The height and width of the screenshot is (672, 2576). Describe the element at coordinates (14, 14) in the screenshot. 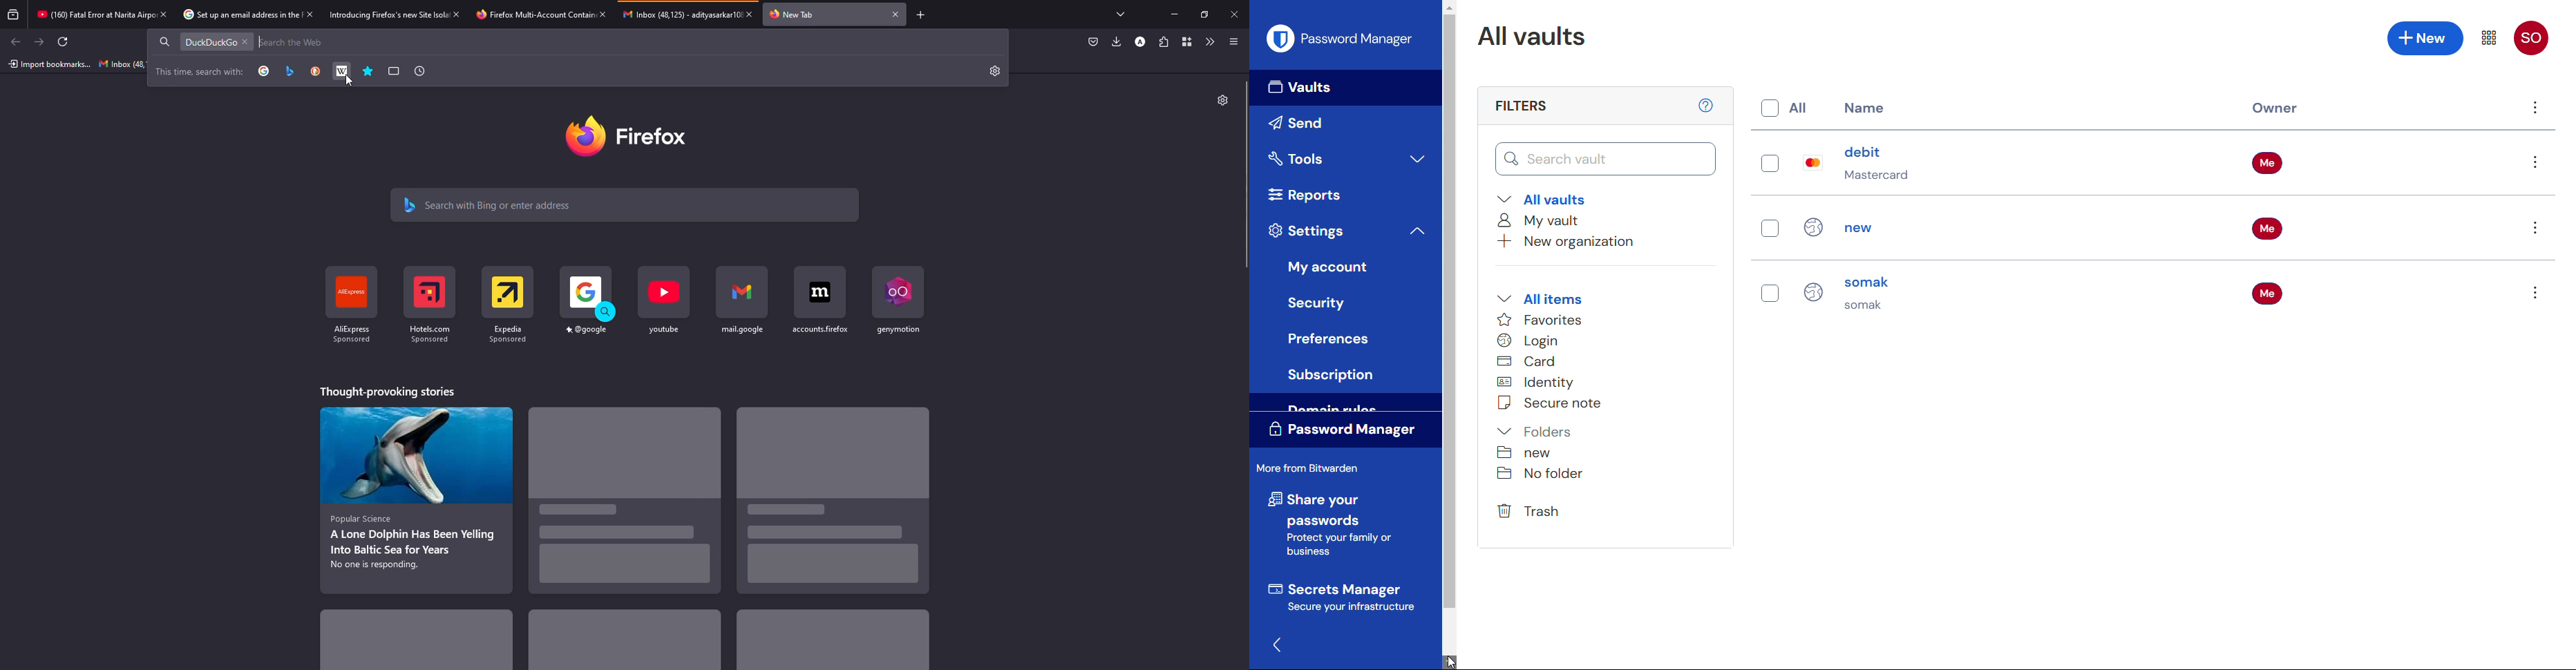

I see `view recent` at that location.